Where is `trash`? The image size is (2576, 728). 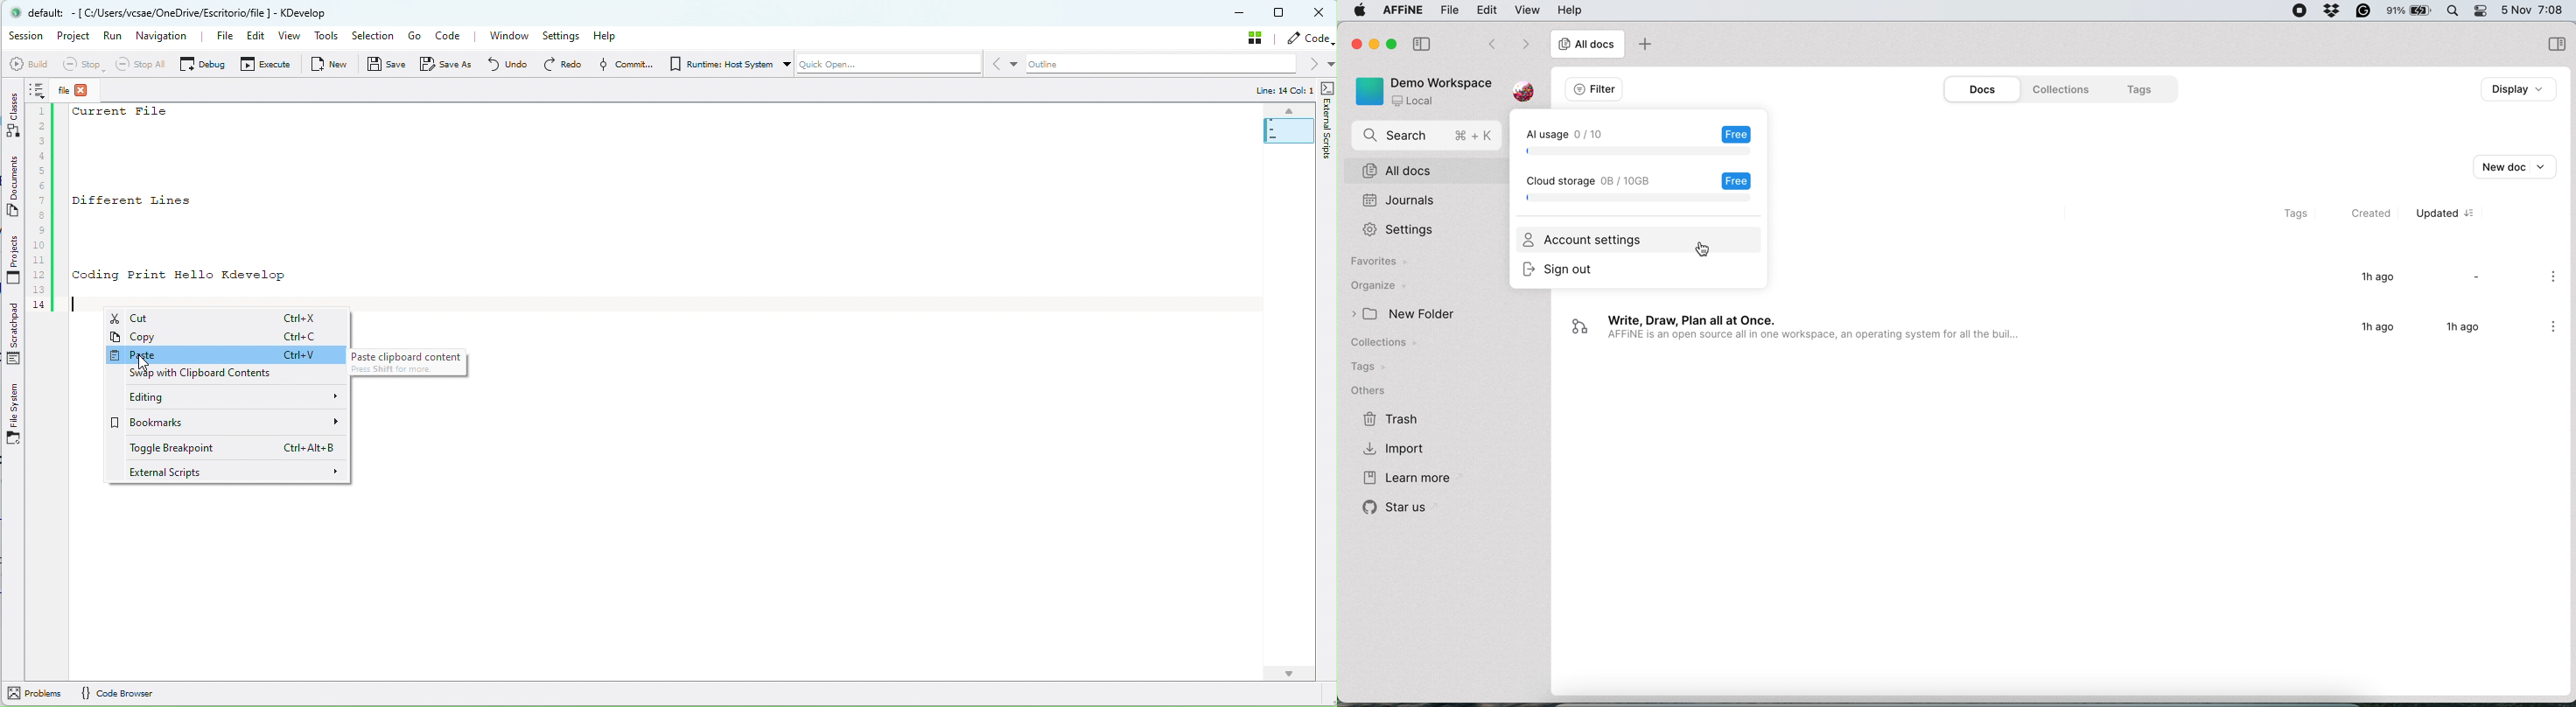
trash is located at coordinates (1393, 421).